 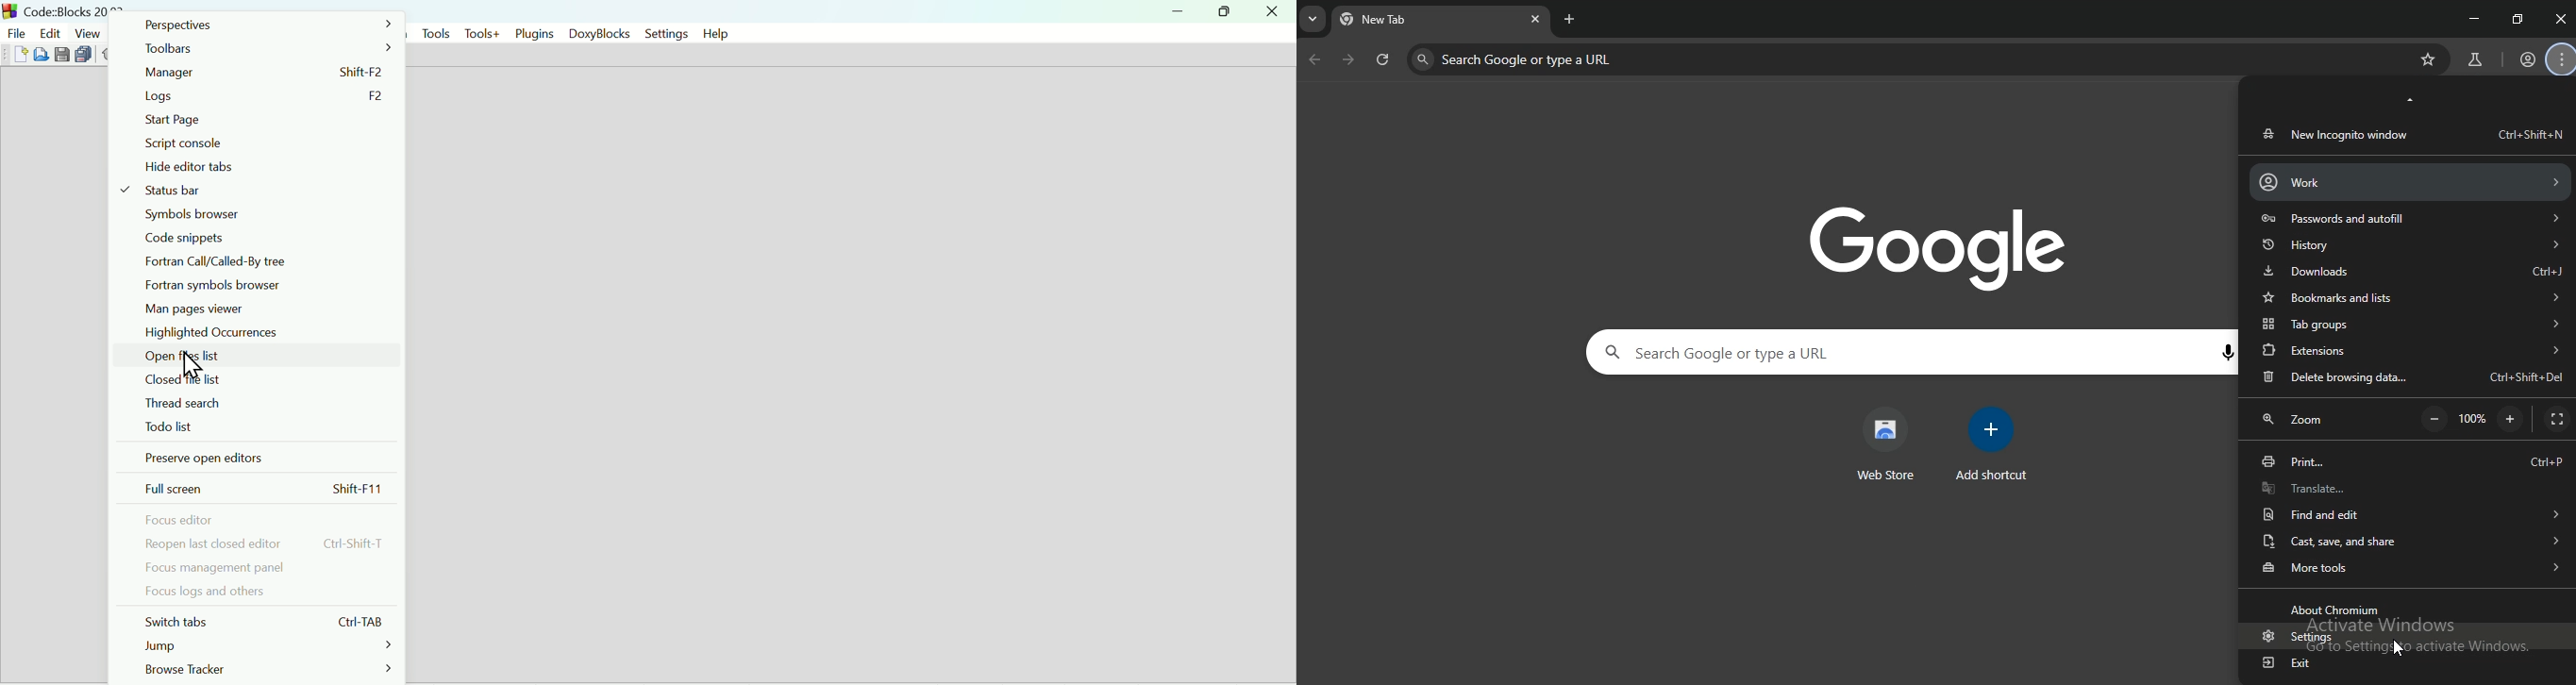 What do you see at coordinates (2412, 349) in the screenshot?
I see `extensions` at bounding box center [2412, 349].